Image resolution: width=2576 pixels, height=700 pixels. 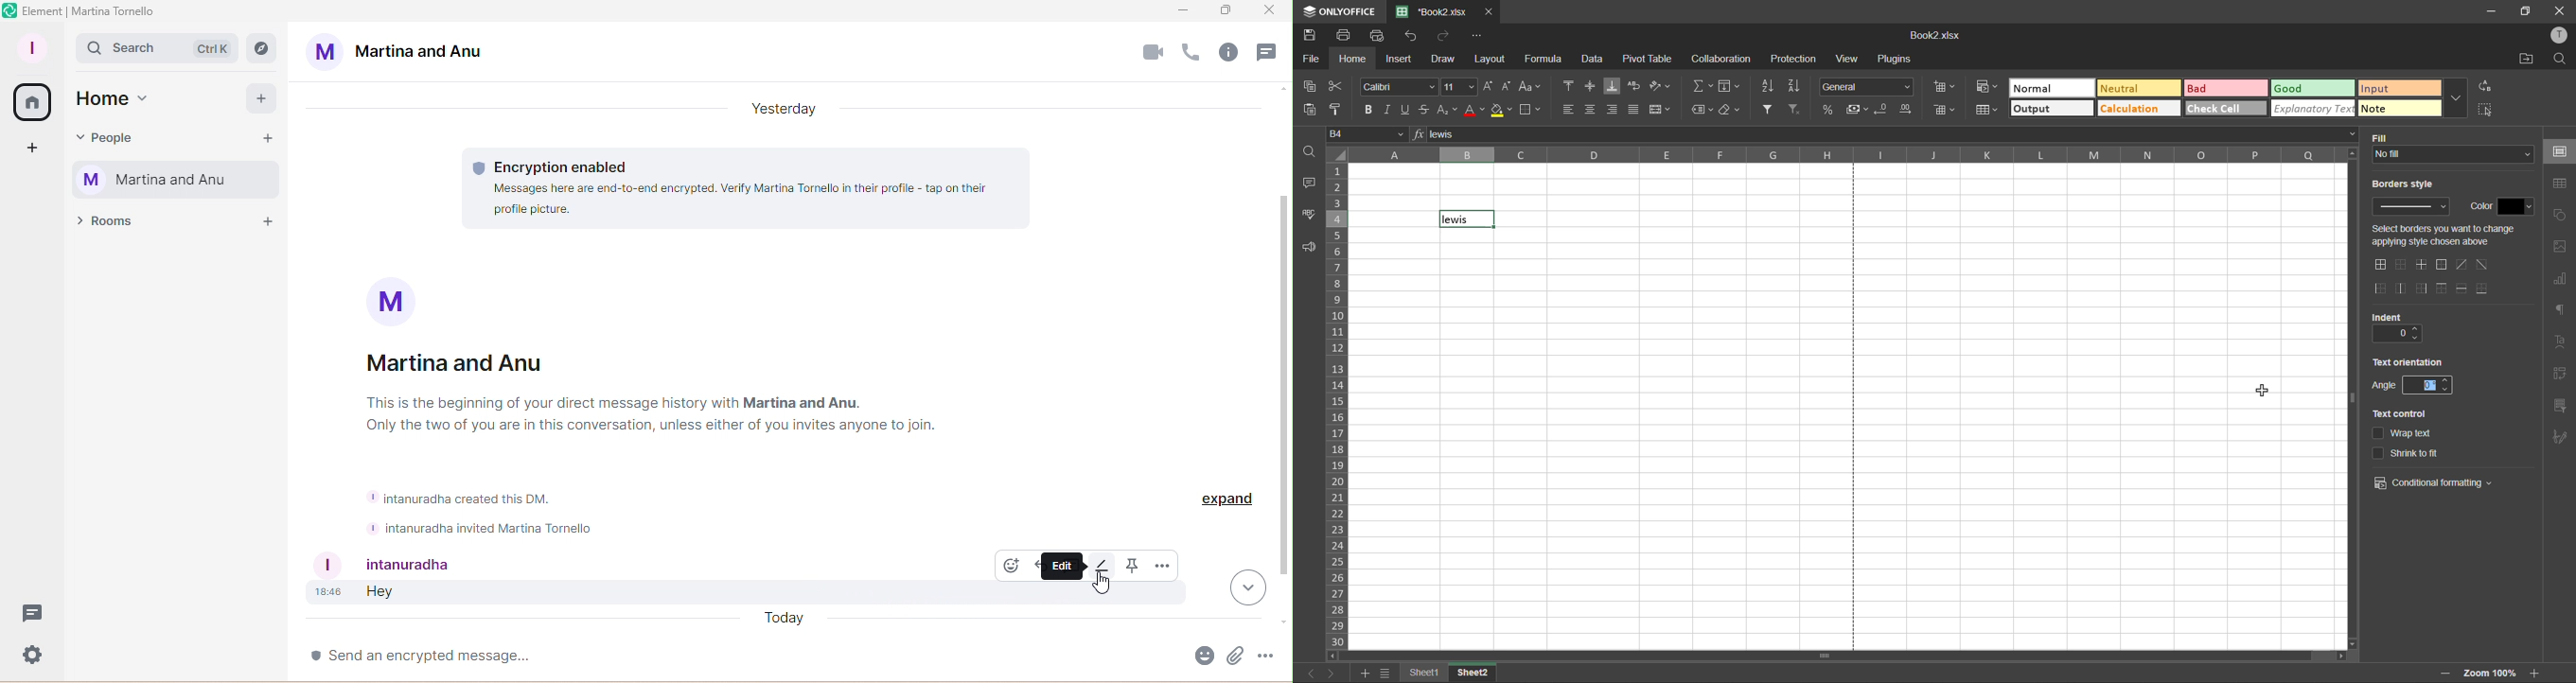 I want to click on increment size, so click(x=1488, y=88).